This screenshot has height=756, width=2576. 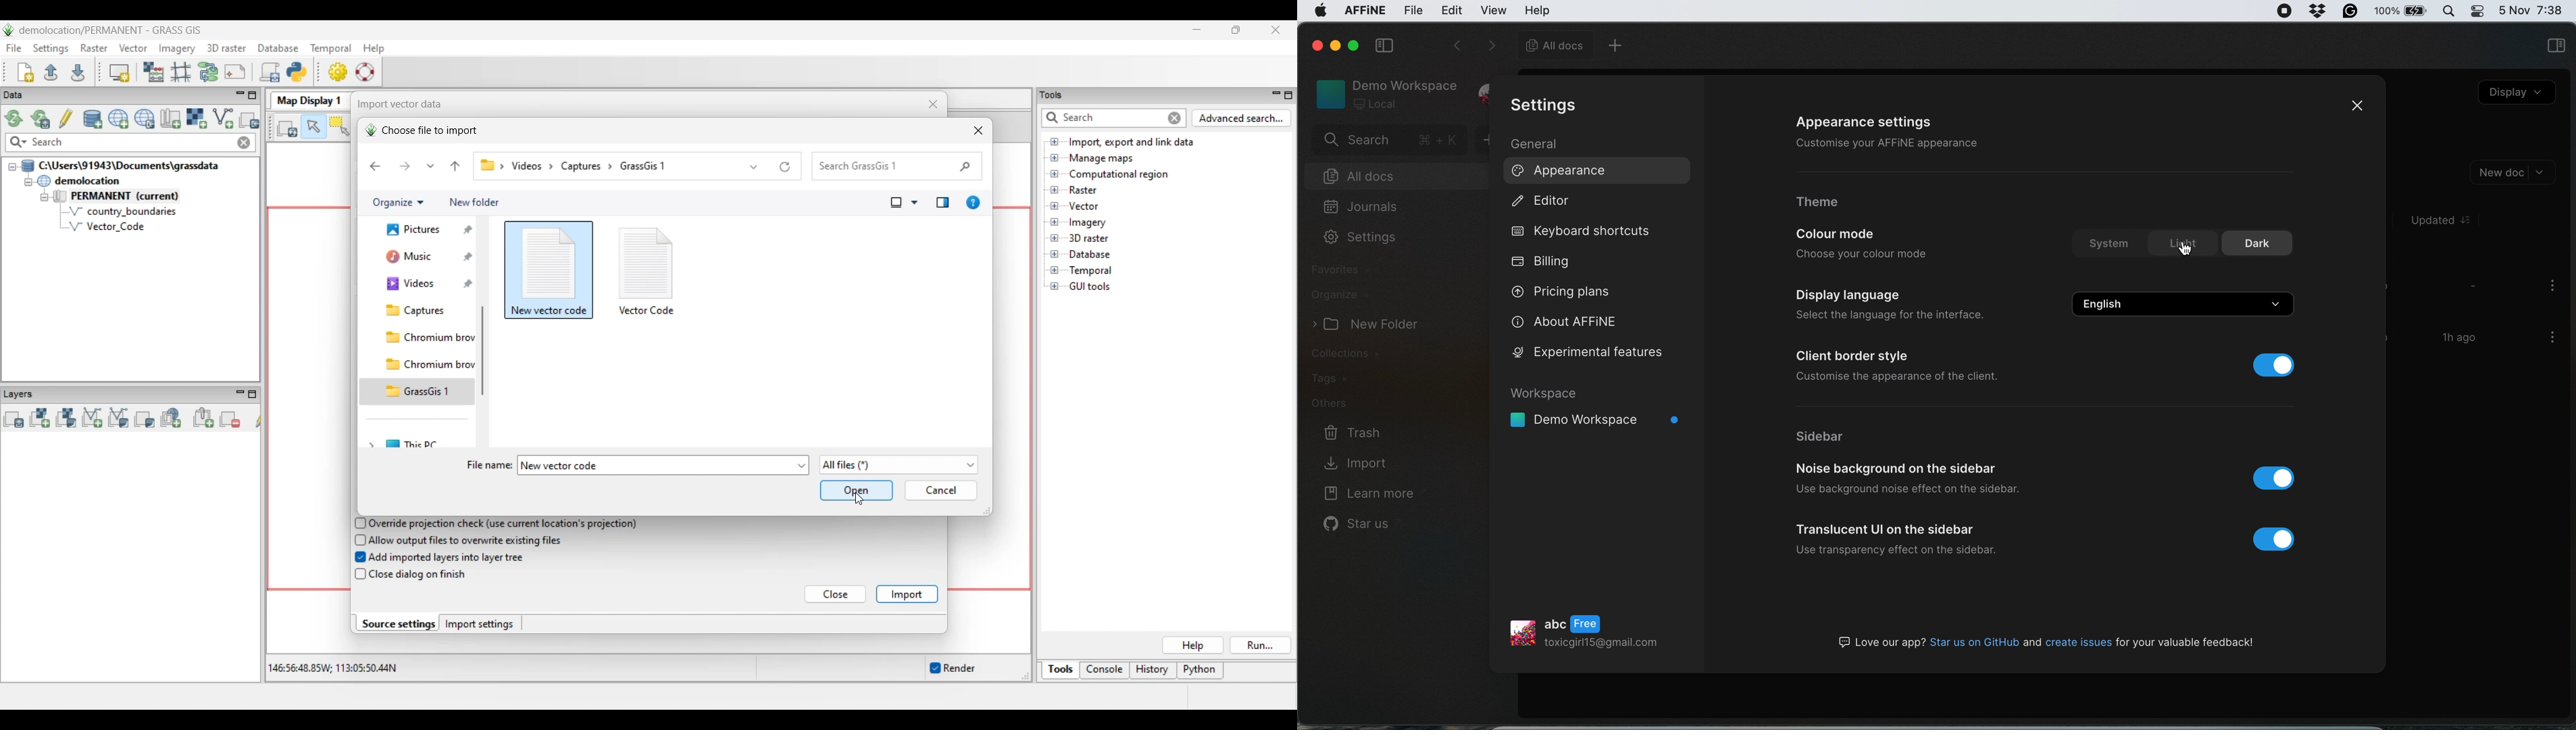 I want to click on G3 Love our app? Star us on GitHub and create issues for your valuable feedback!, so click(x=2043, y=641).